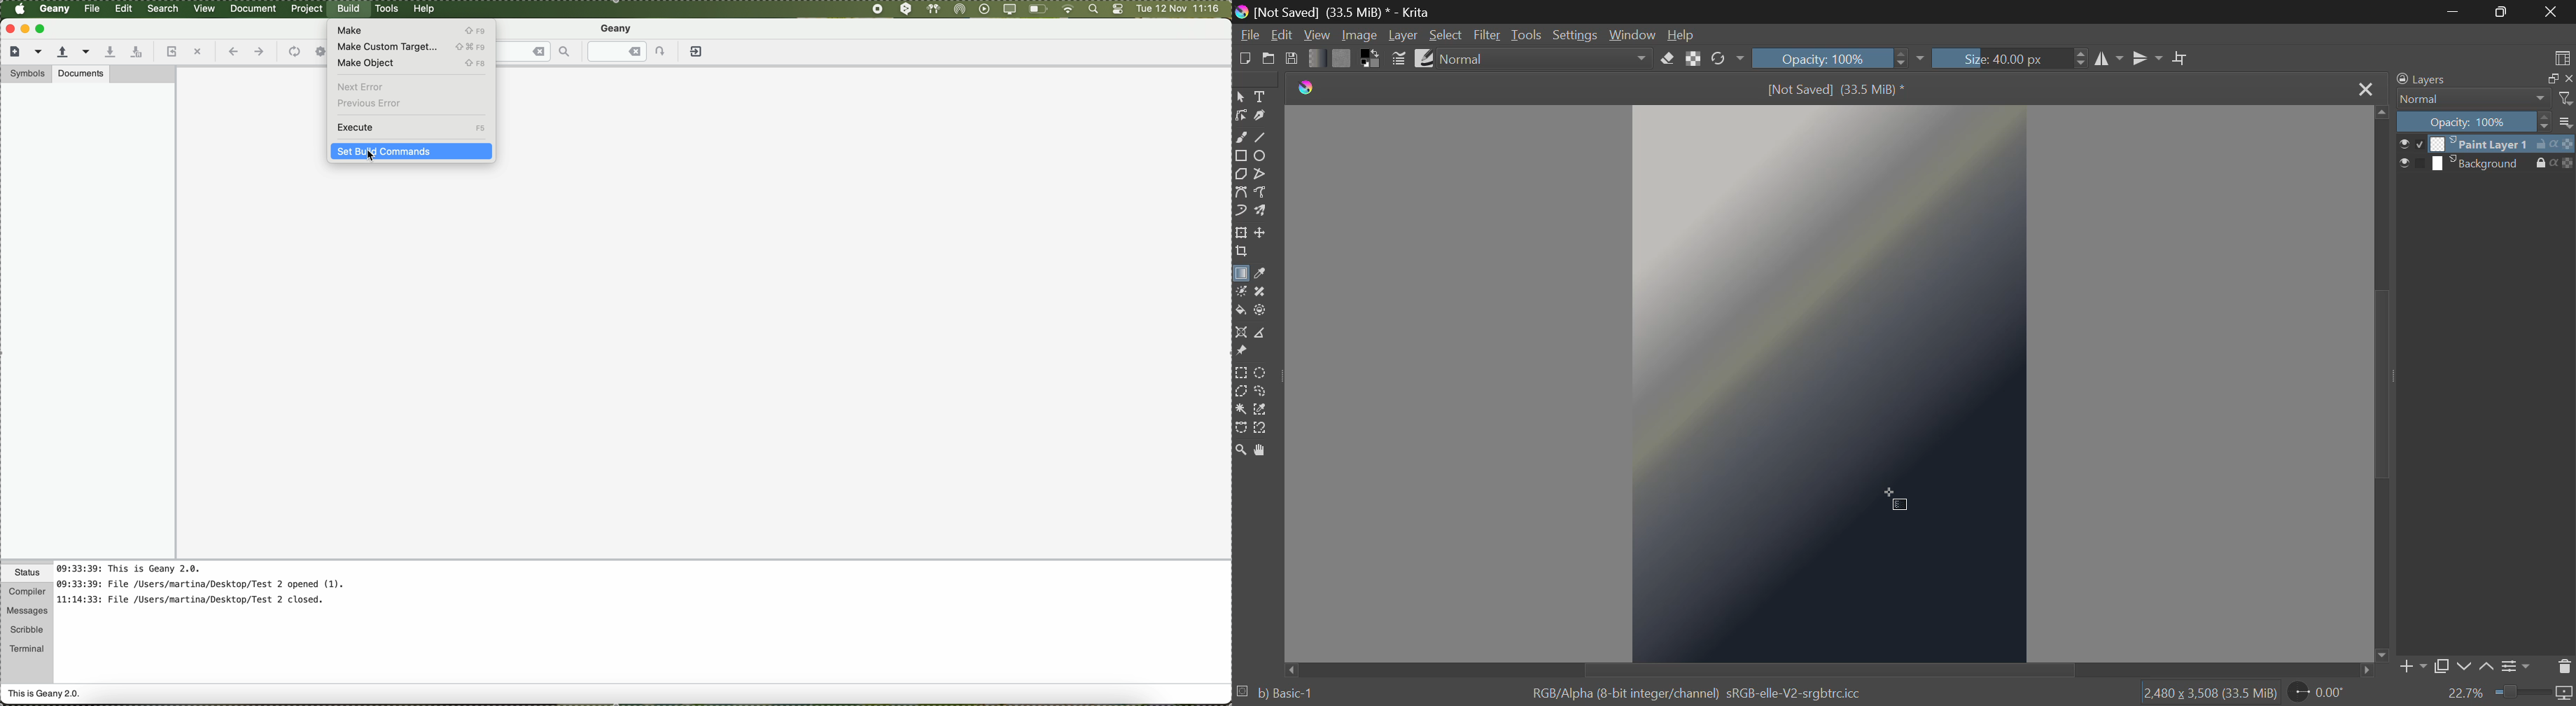 The width and height of the screenshot is (2576, 728). Describe the element at coordinates (1240, 116) in the screenshot. I see `Edit Shapes` at that location.